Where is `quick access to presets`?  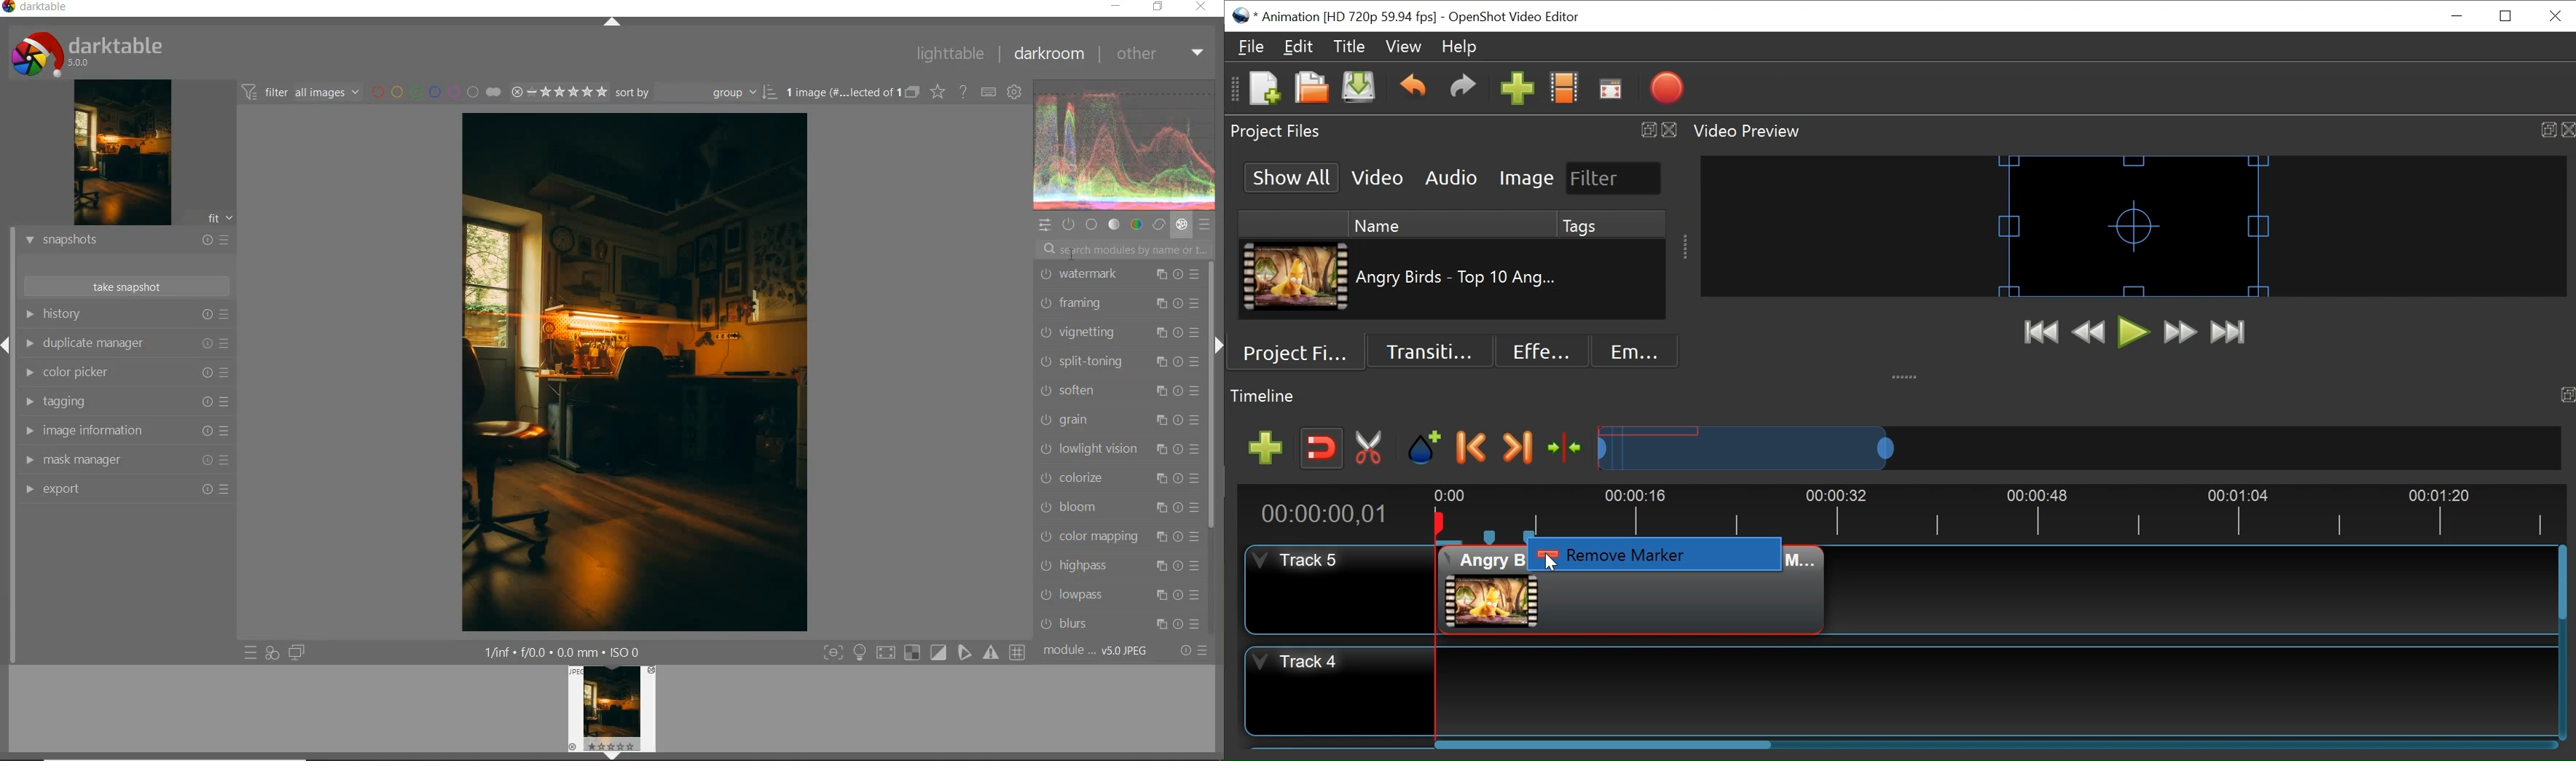
quick access to presets is located at coordinates (248, 652).